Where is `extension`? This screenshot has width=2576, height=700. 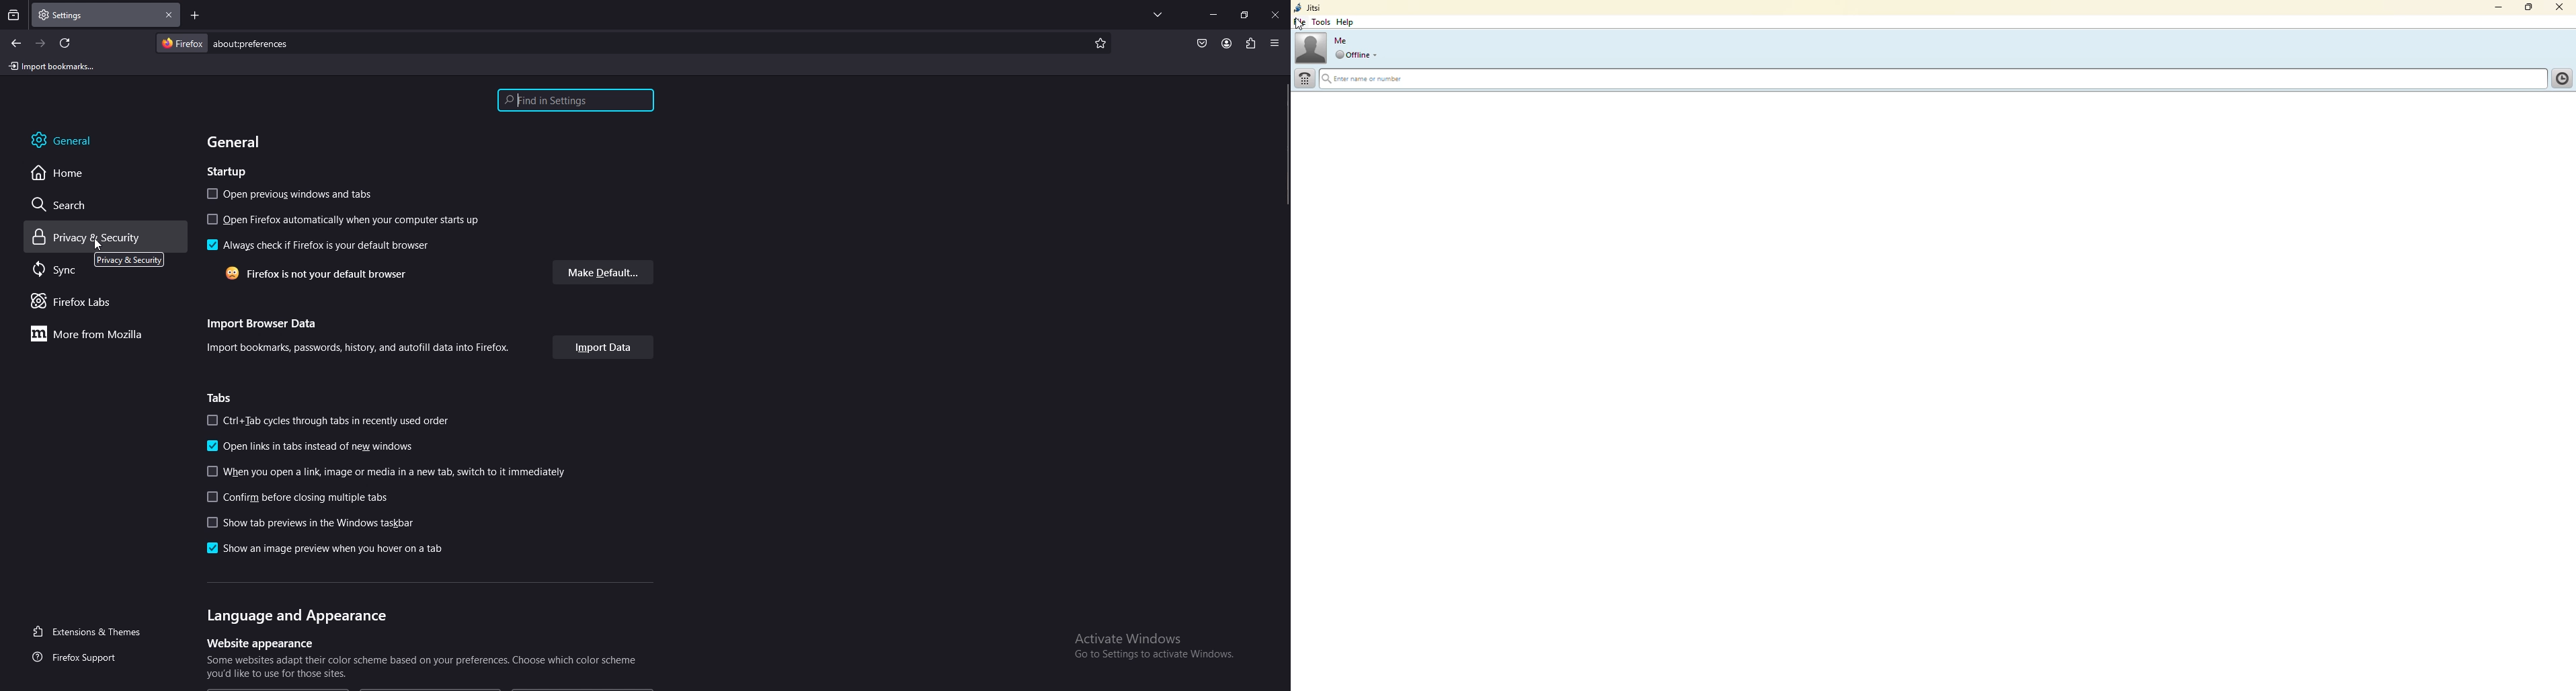
extension is located at coordinates (1250, 43).